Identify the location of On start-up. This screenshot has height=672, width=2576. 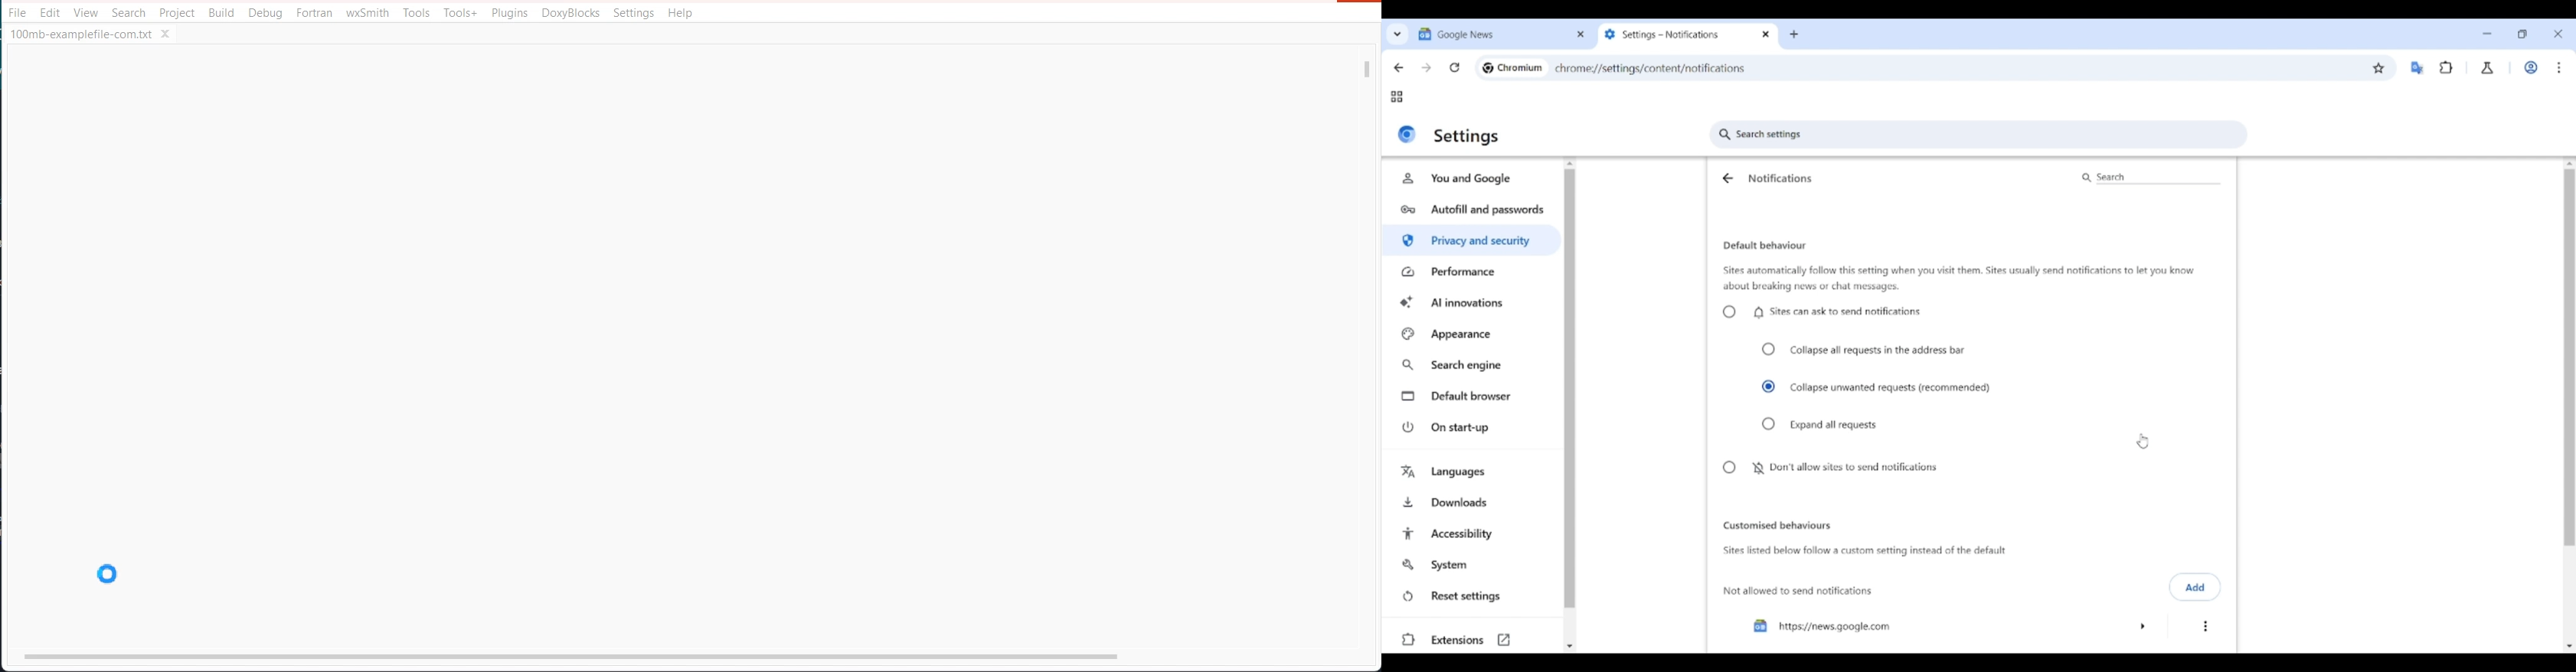
(1474, 427).